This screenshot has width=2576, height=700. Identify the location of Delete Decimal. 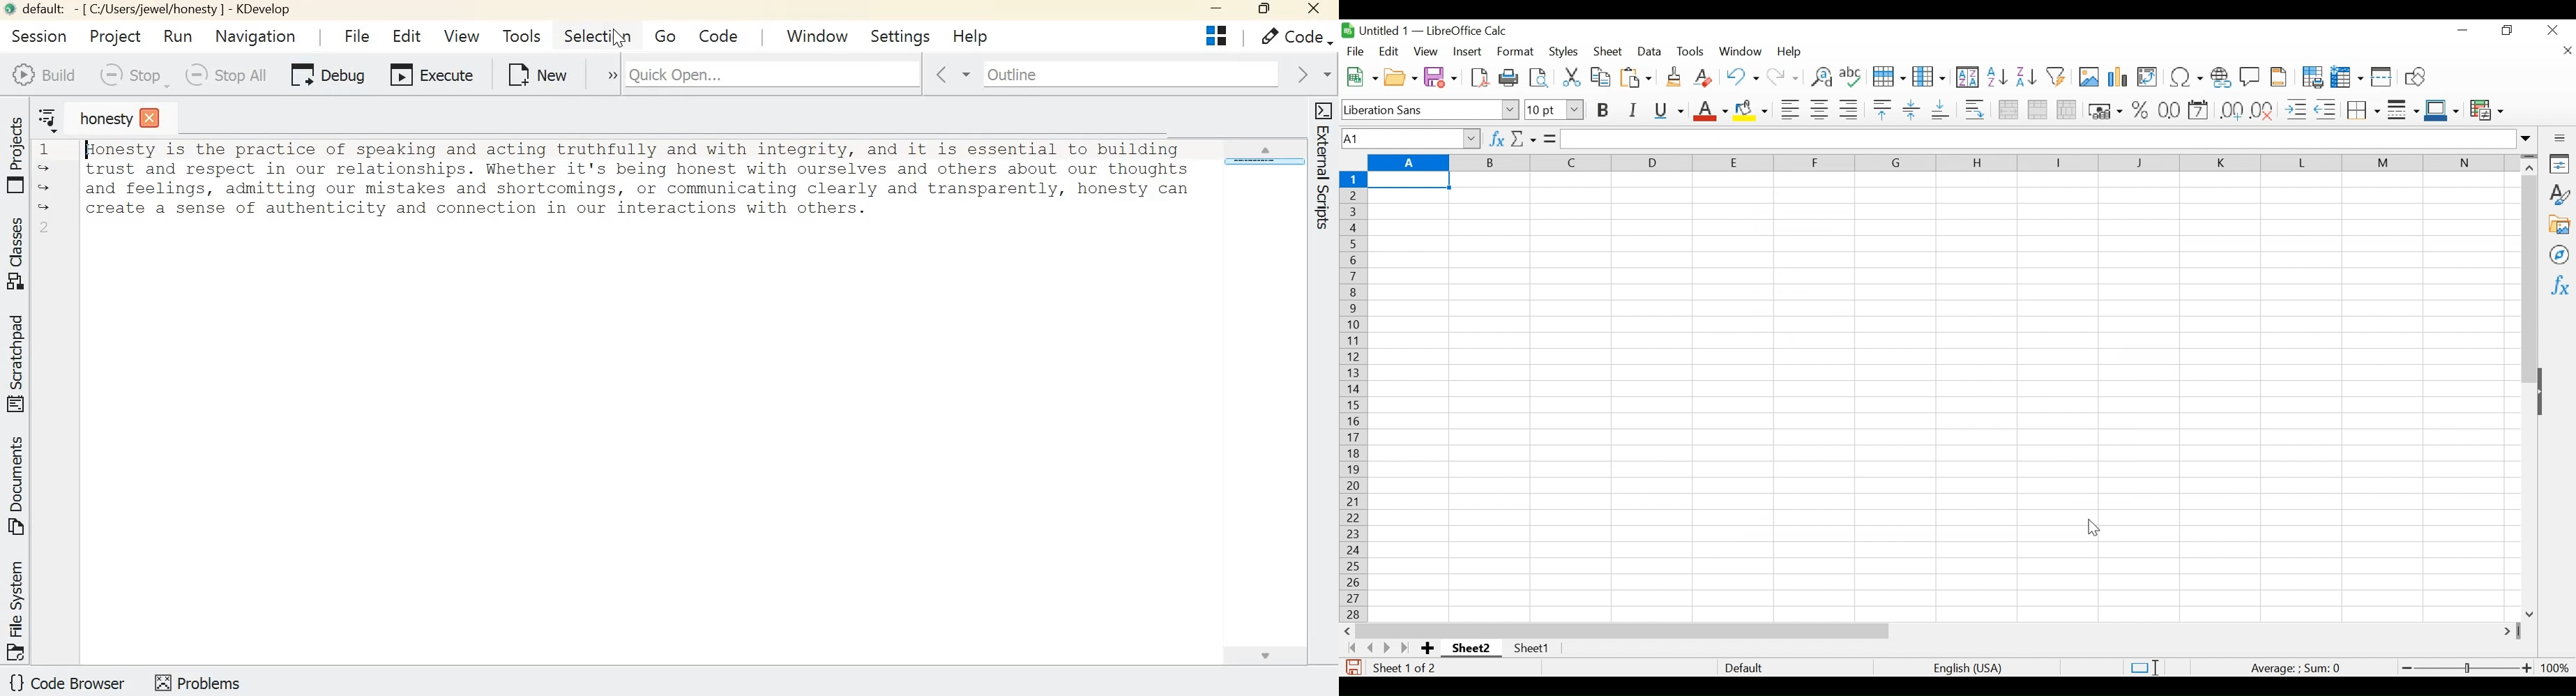
(2264, 110).